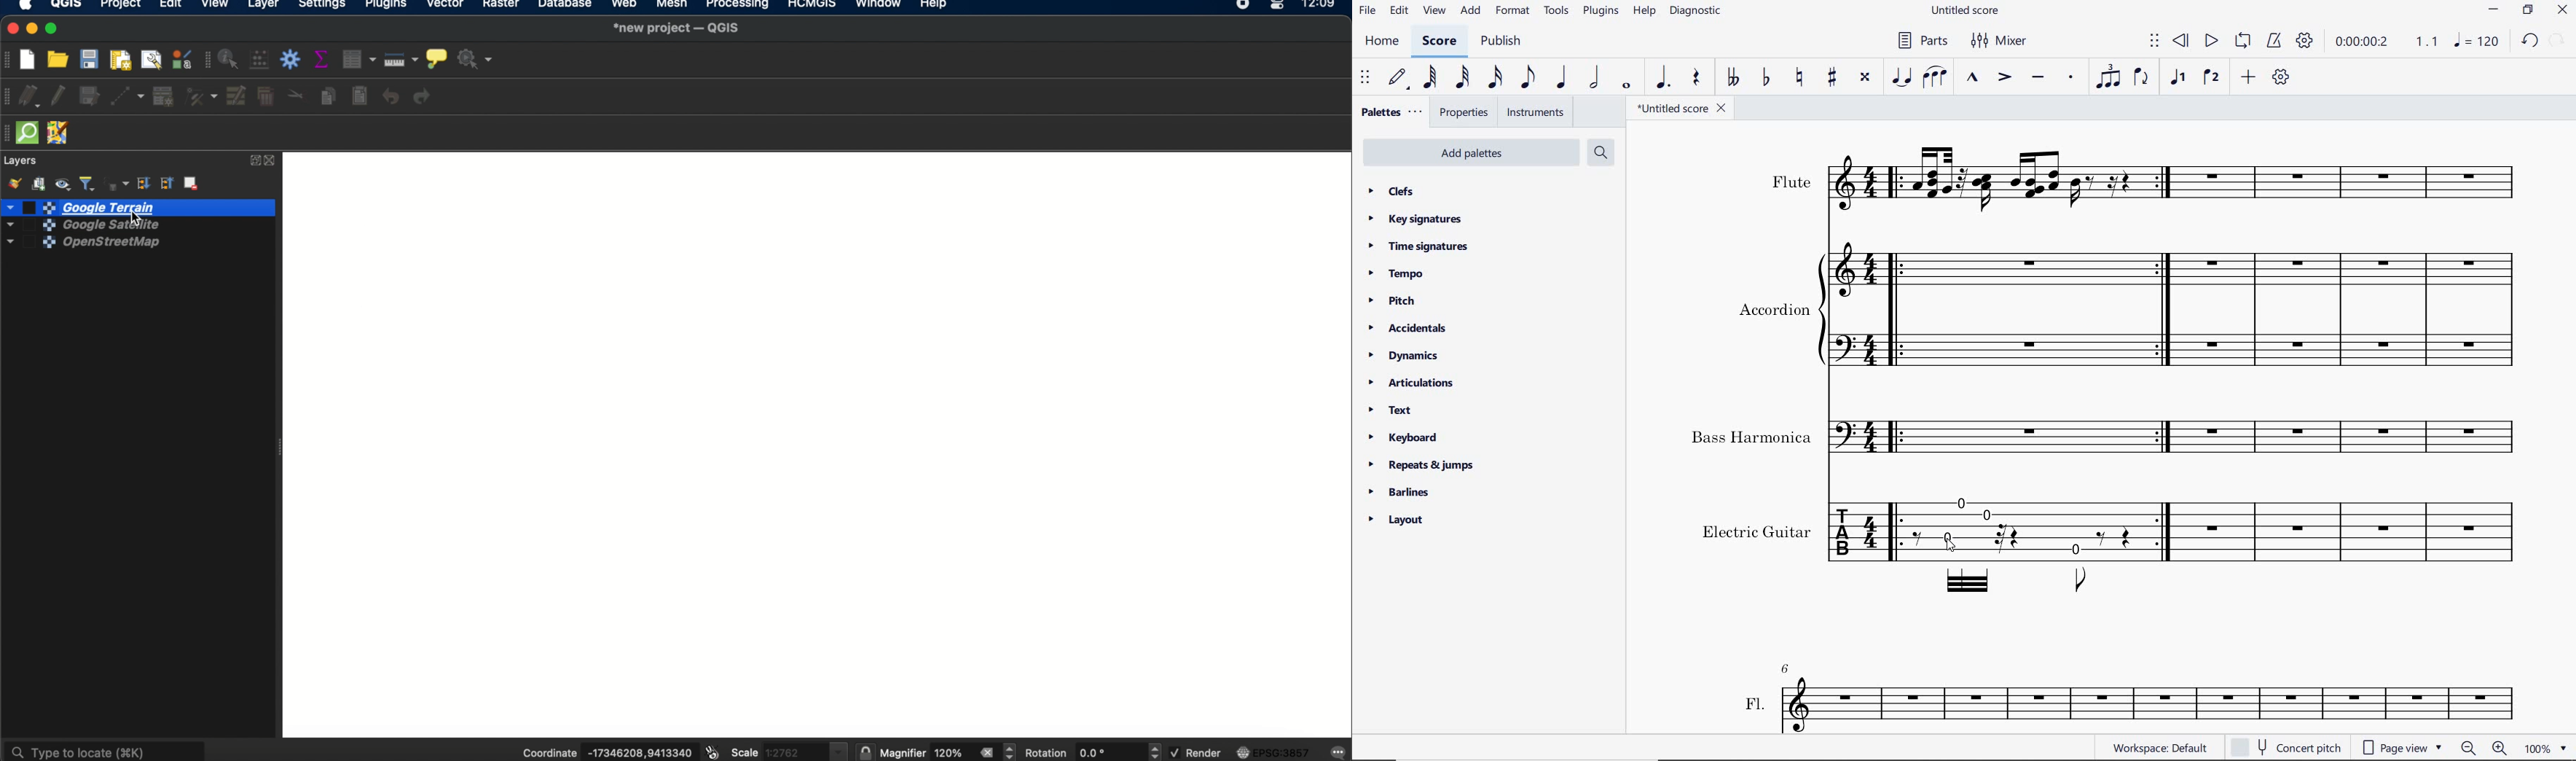 Image resolution: width=2576 pixels, height=784 pixels. What do you see at coordinates (1011, 751) in the screenshot?
I see `magnifier increment decrement` at bounding box center [1011, 751].